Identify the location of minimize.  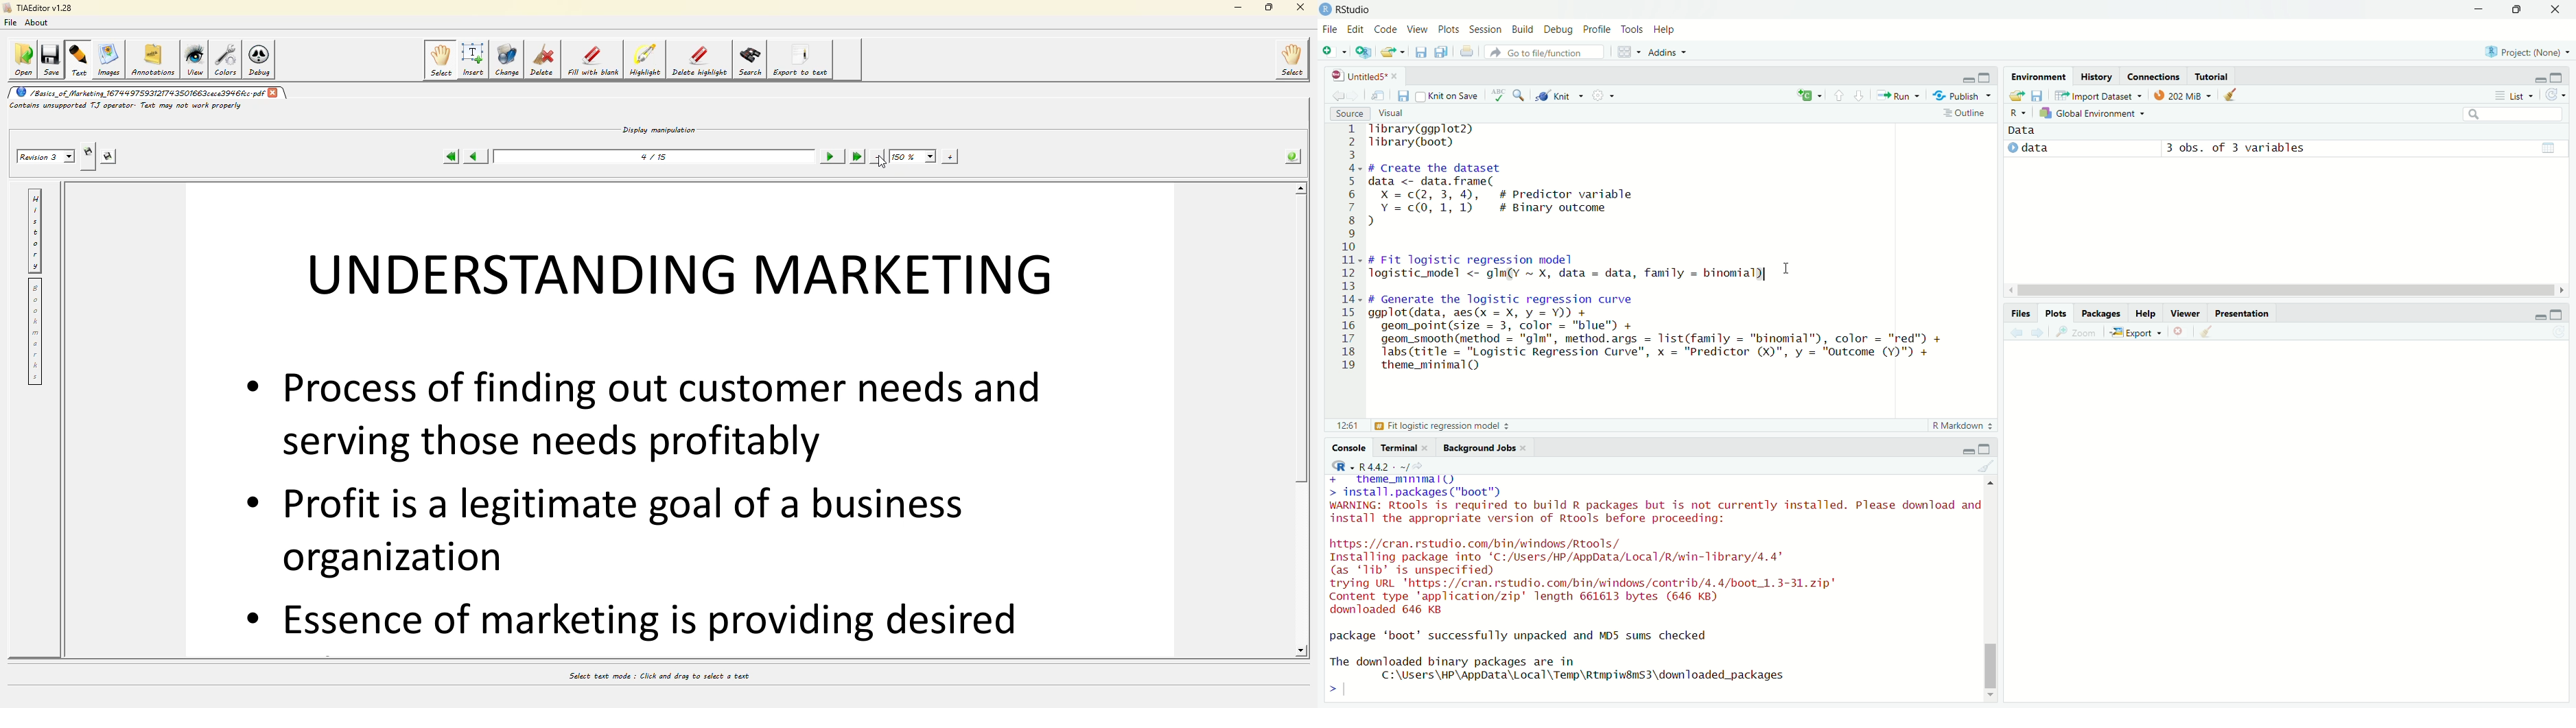
(1969, 79).